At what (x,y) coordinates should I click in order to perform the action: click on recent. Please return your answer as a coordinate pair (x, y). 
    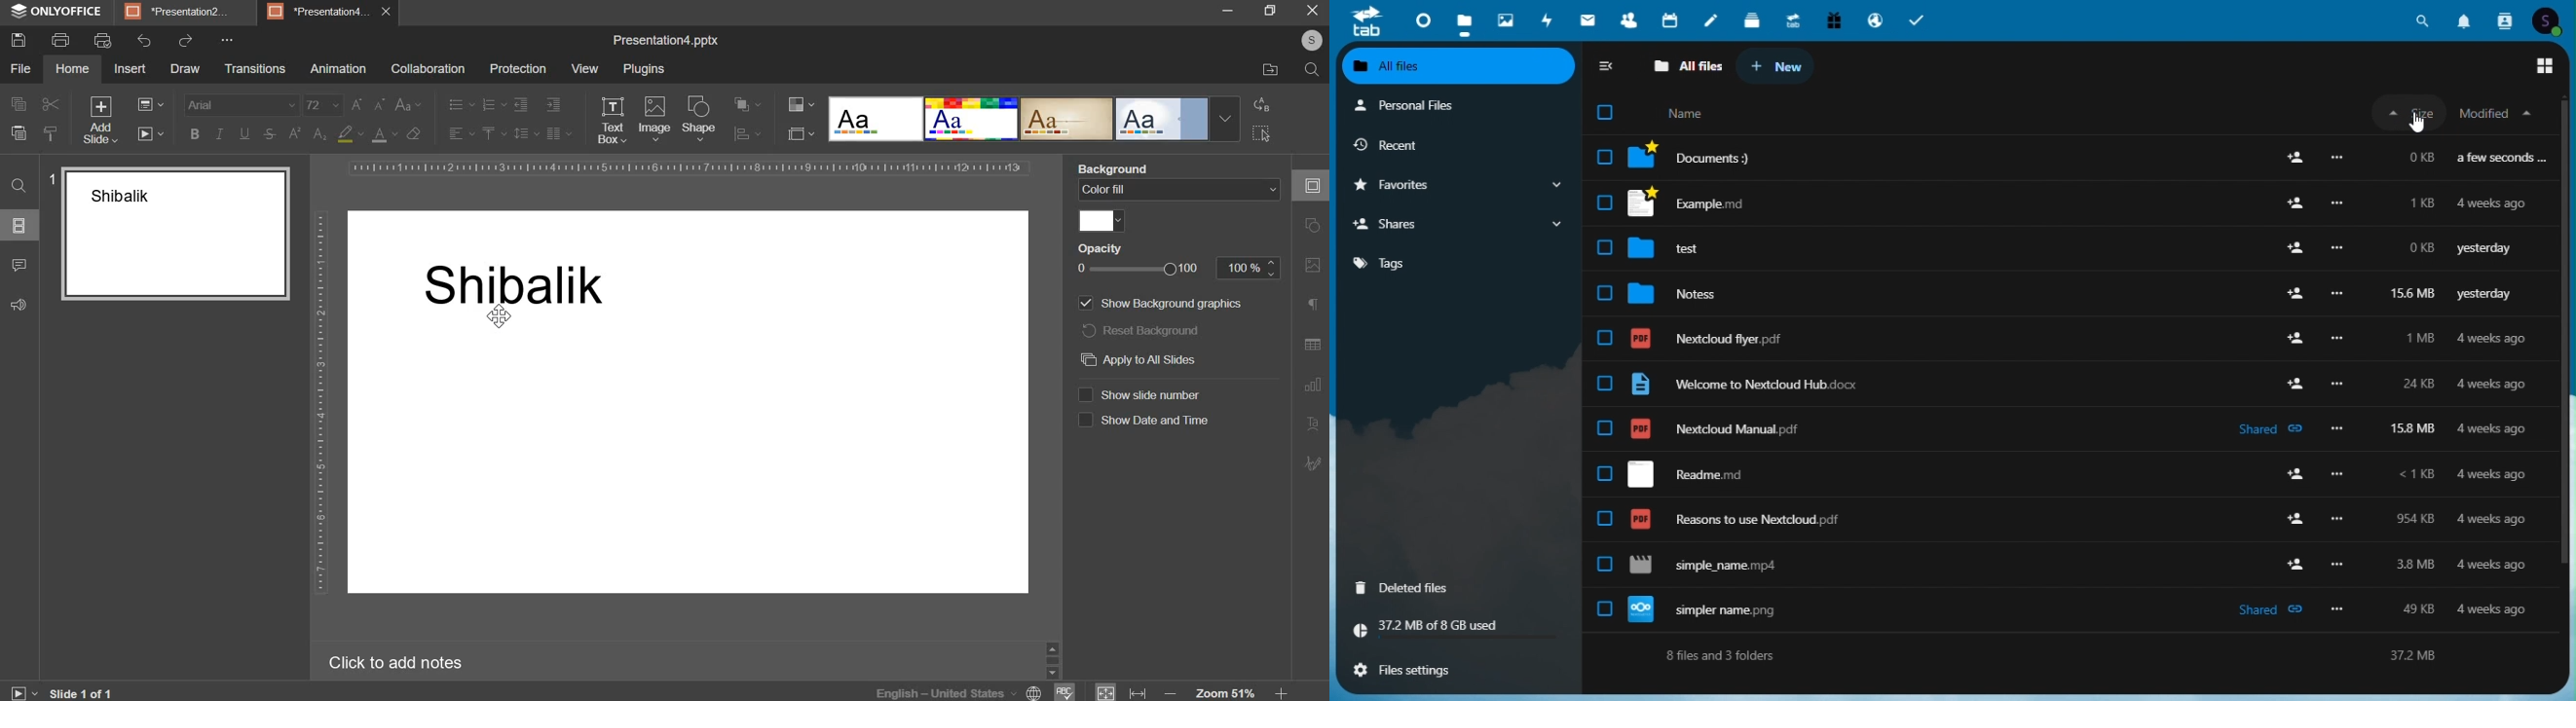
    Looking at the image, I should click on (1457, 146).